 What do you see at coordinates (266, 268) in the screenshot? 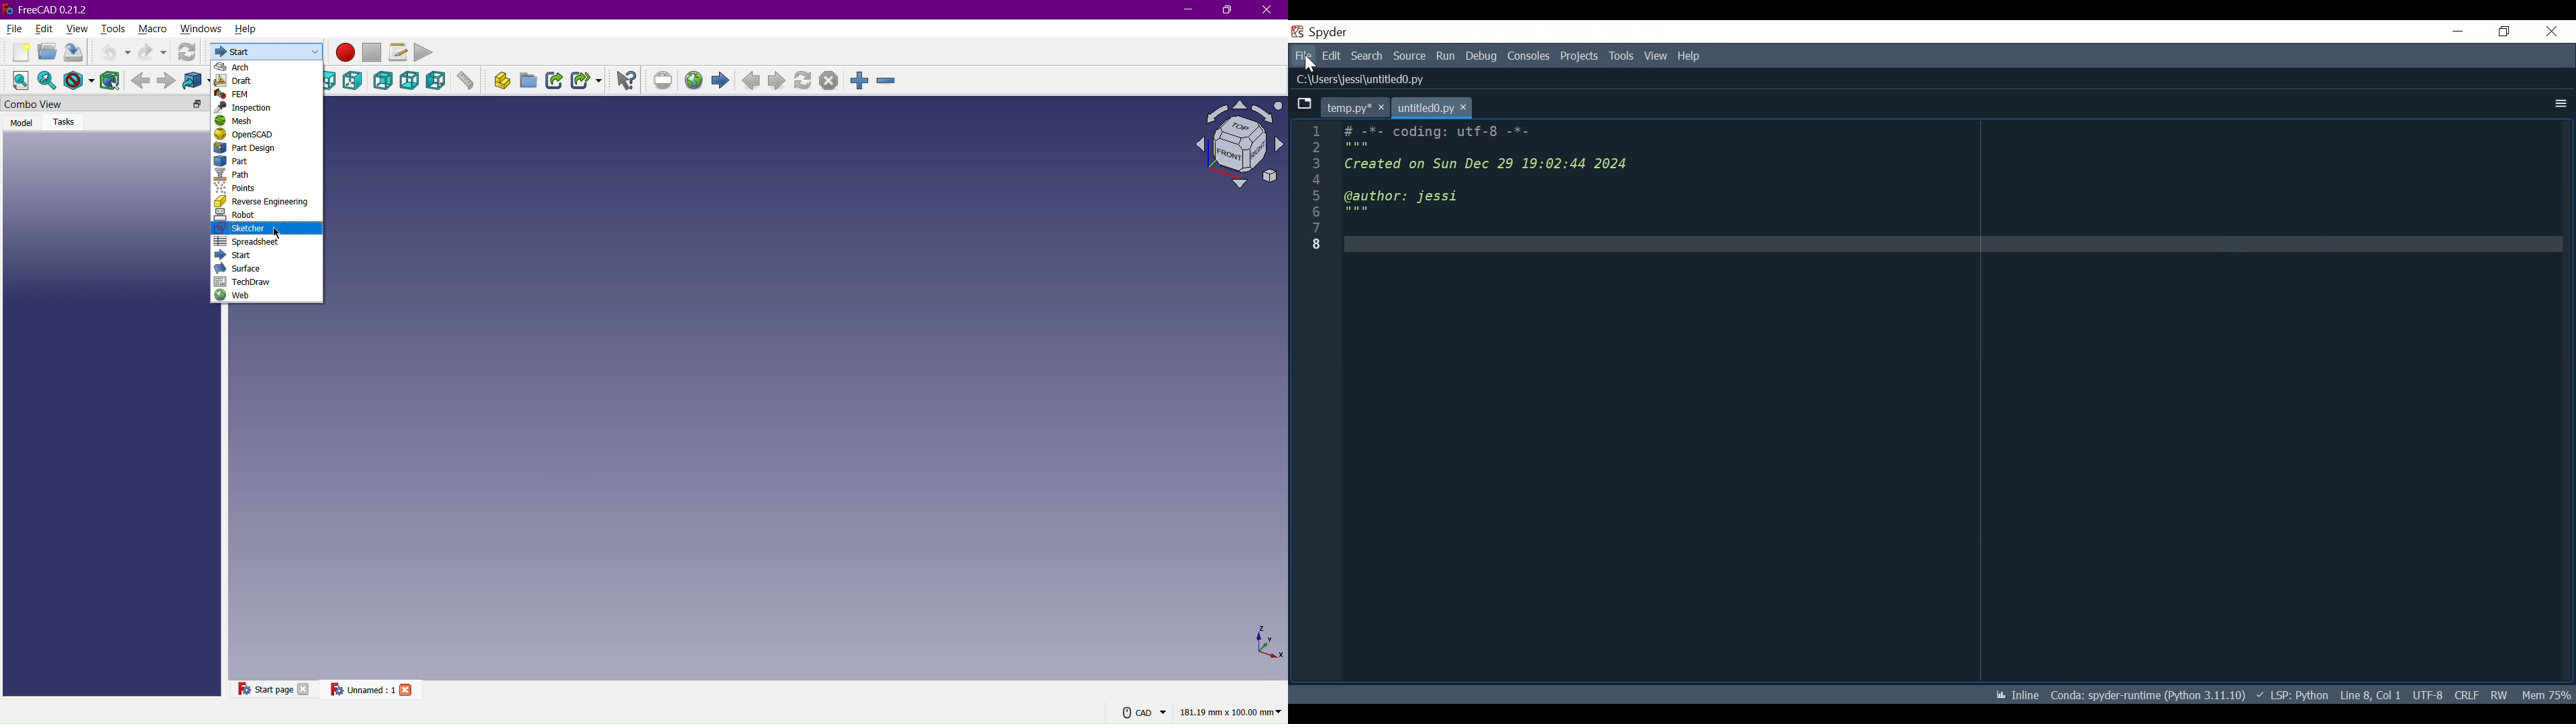
I see `Surface` at bounding box center [266, 268].